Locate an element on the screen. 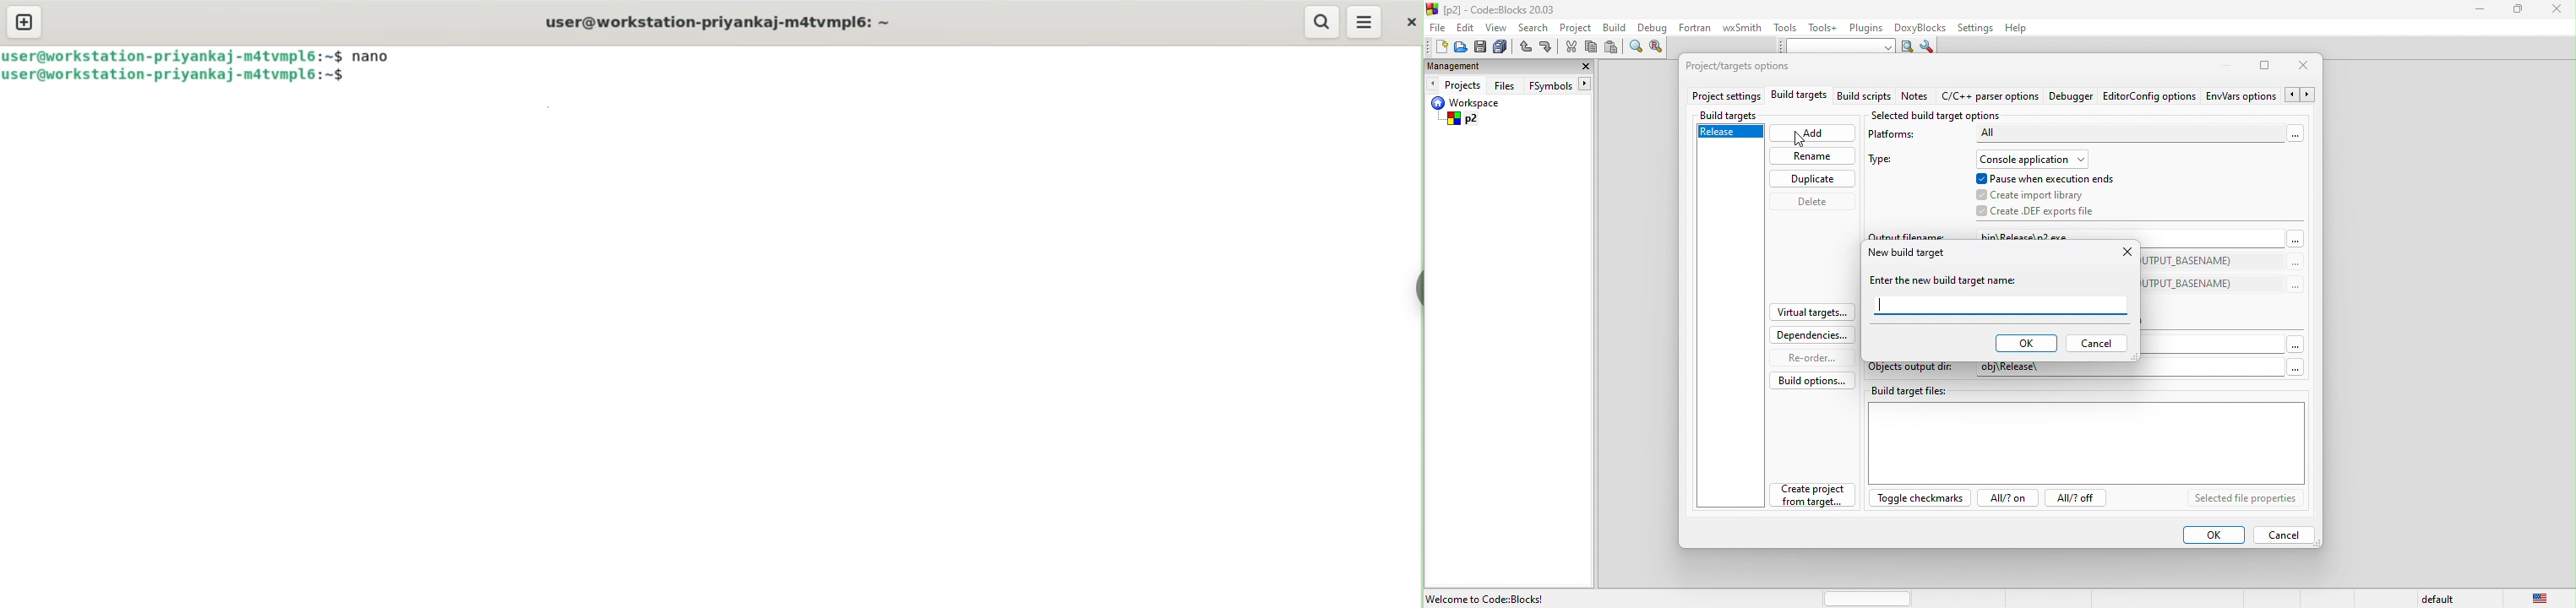 The height and width of the screenshot is (616, 2576). cut is located at coordinates (1571, 47).